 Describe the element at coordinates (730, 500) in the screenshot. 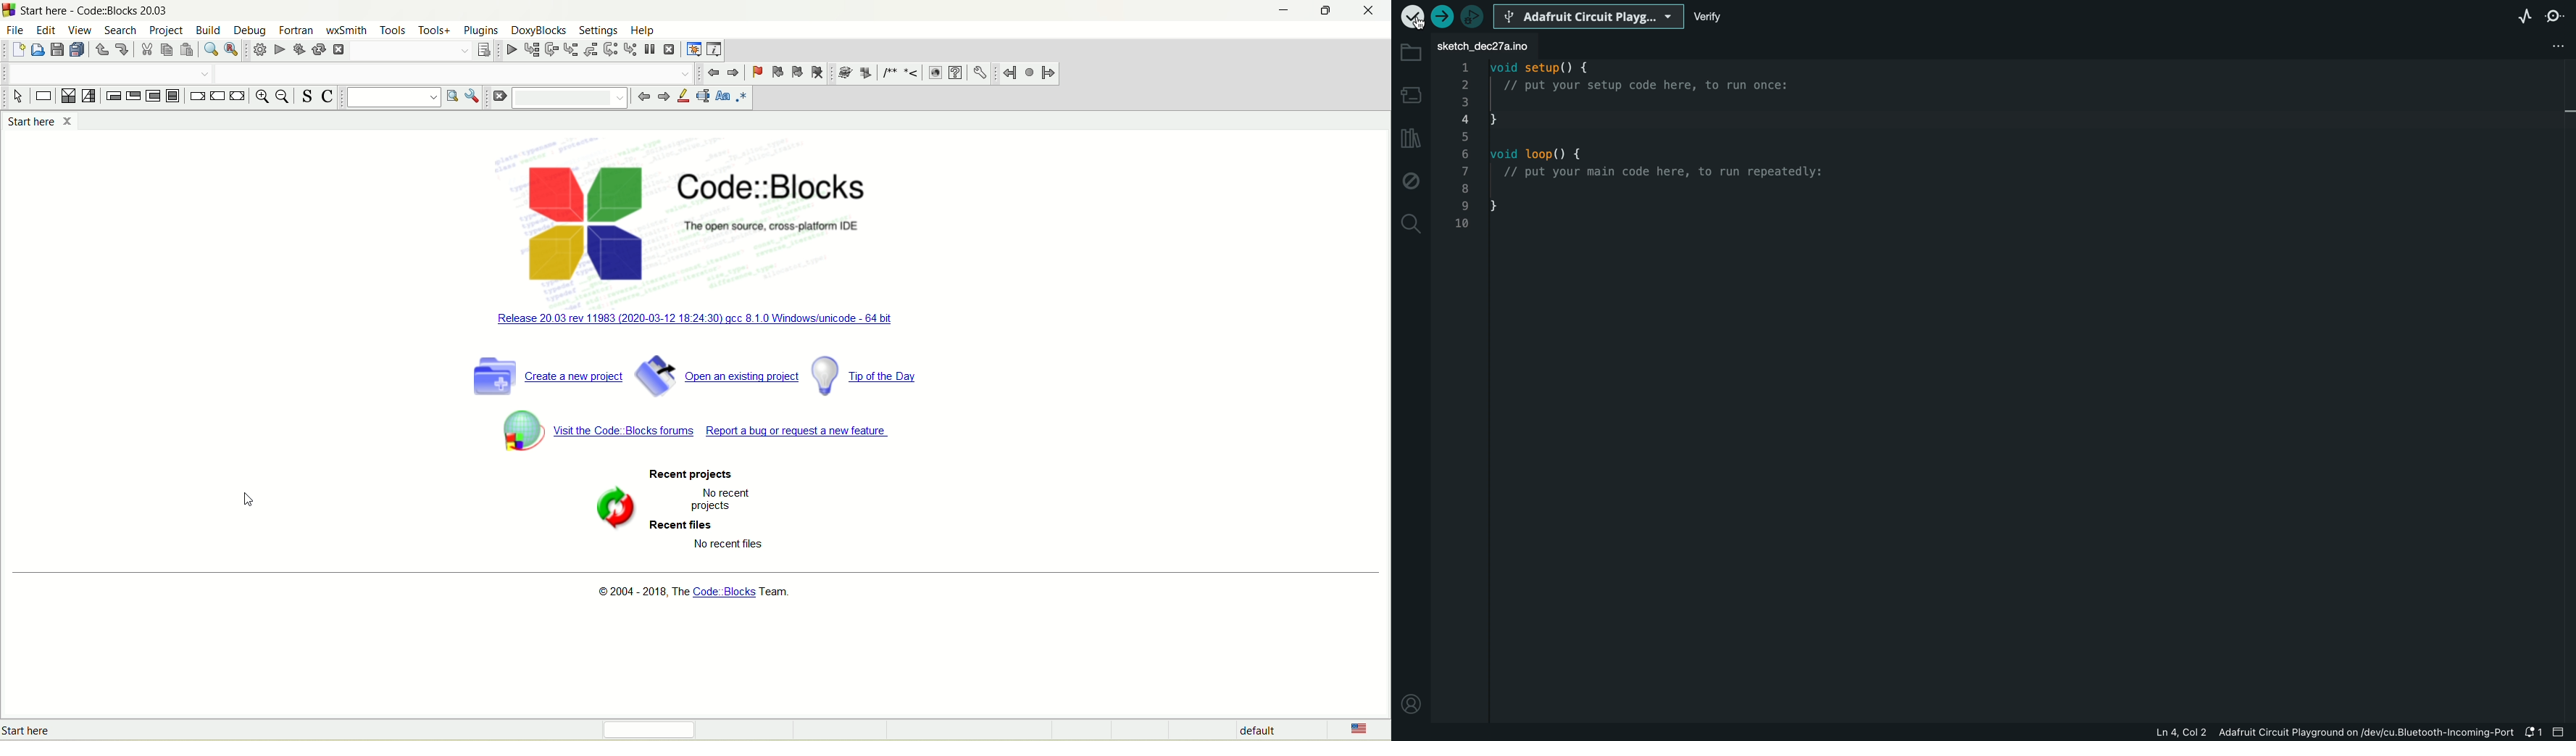

I see `text` at that location.